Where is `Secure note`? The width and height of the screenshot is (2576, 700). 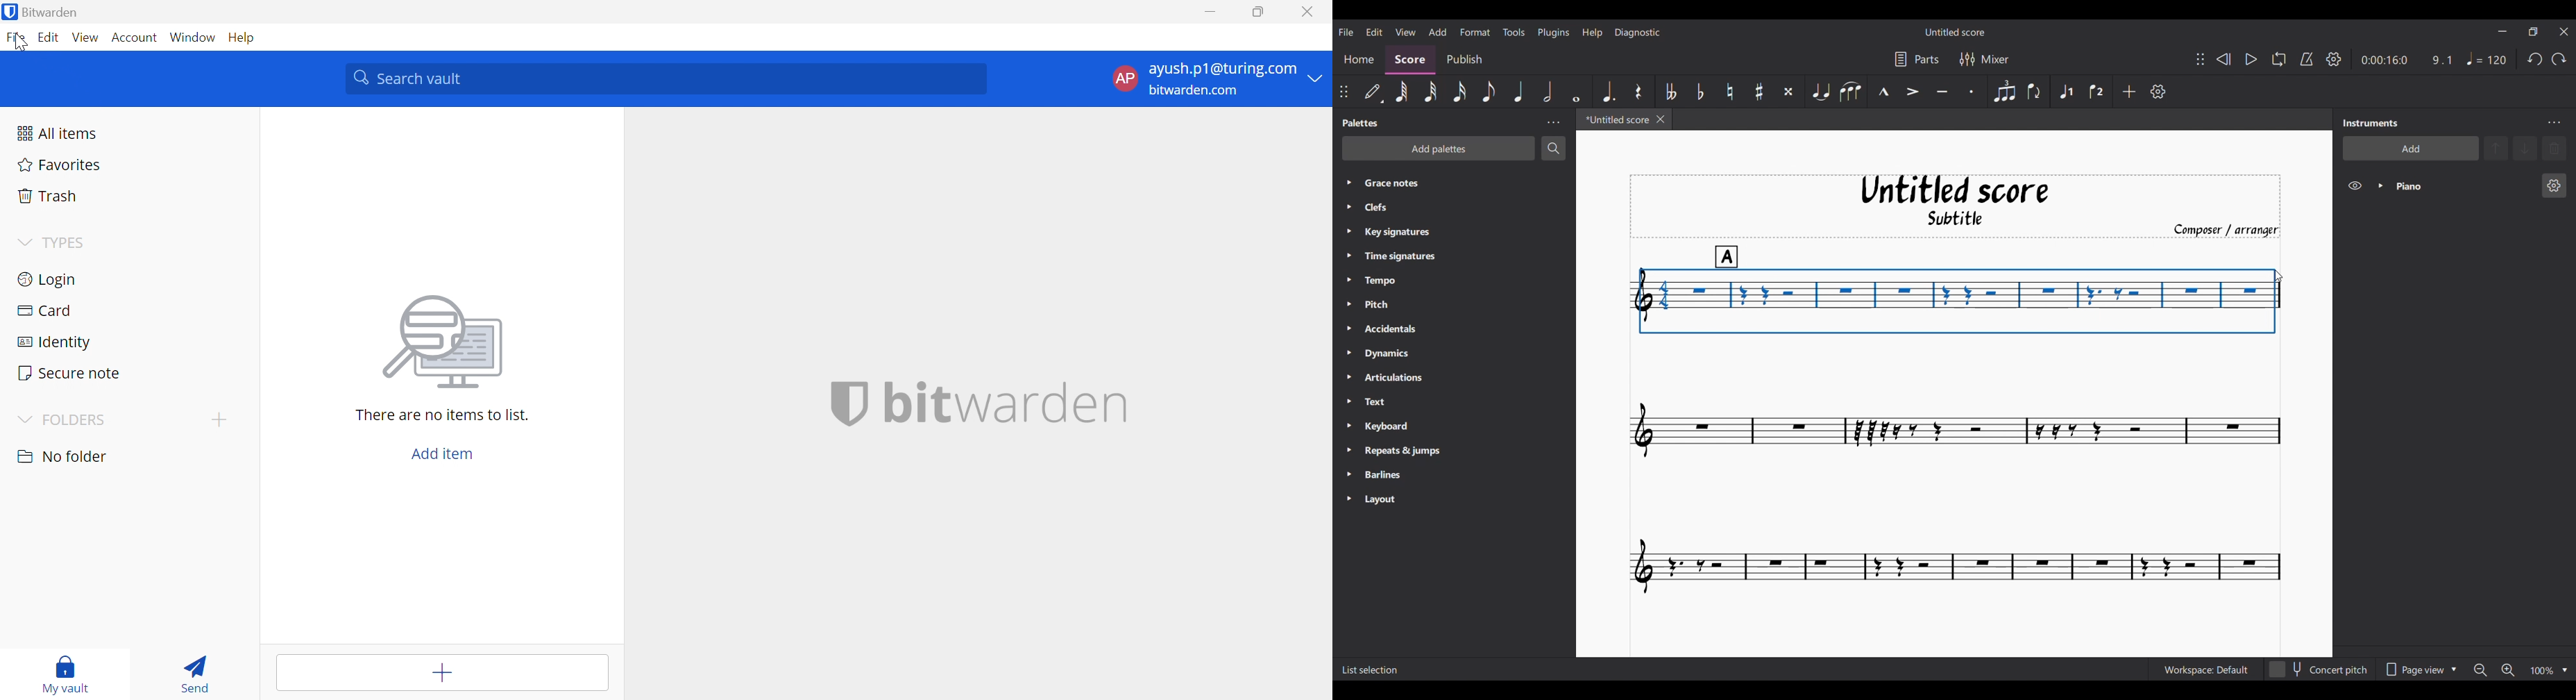 Secure note is located at coordinates (70, 373).